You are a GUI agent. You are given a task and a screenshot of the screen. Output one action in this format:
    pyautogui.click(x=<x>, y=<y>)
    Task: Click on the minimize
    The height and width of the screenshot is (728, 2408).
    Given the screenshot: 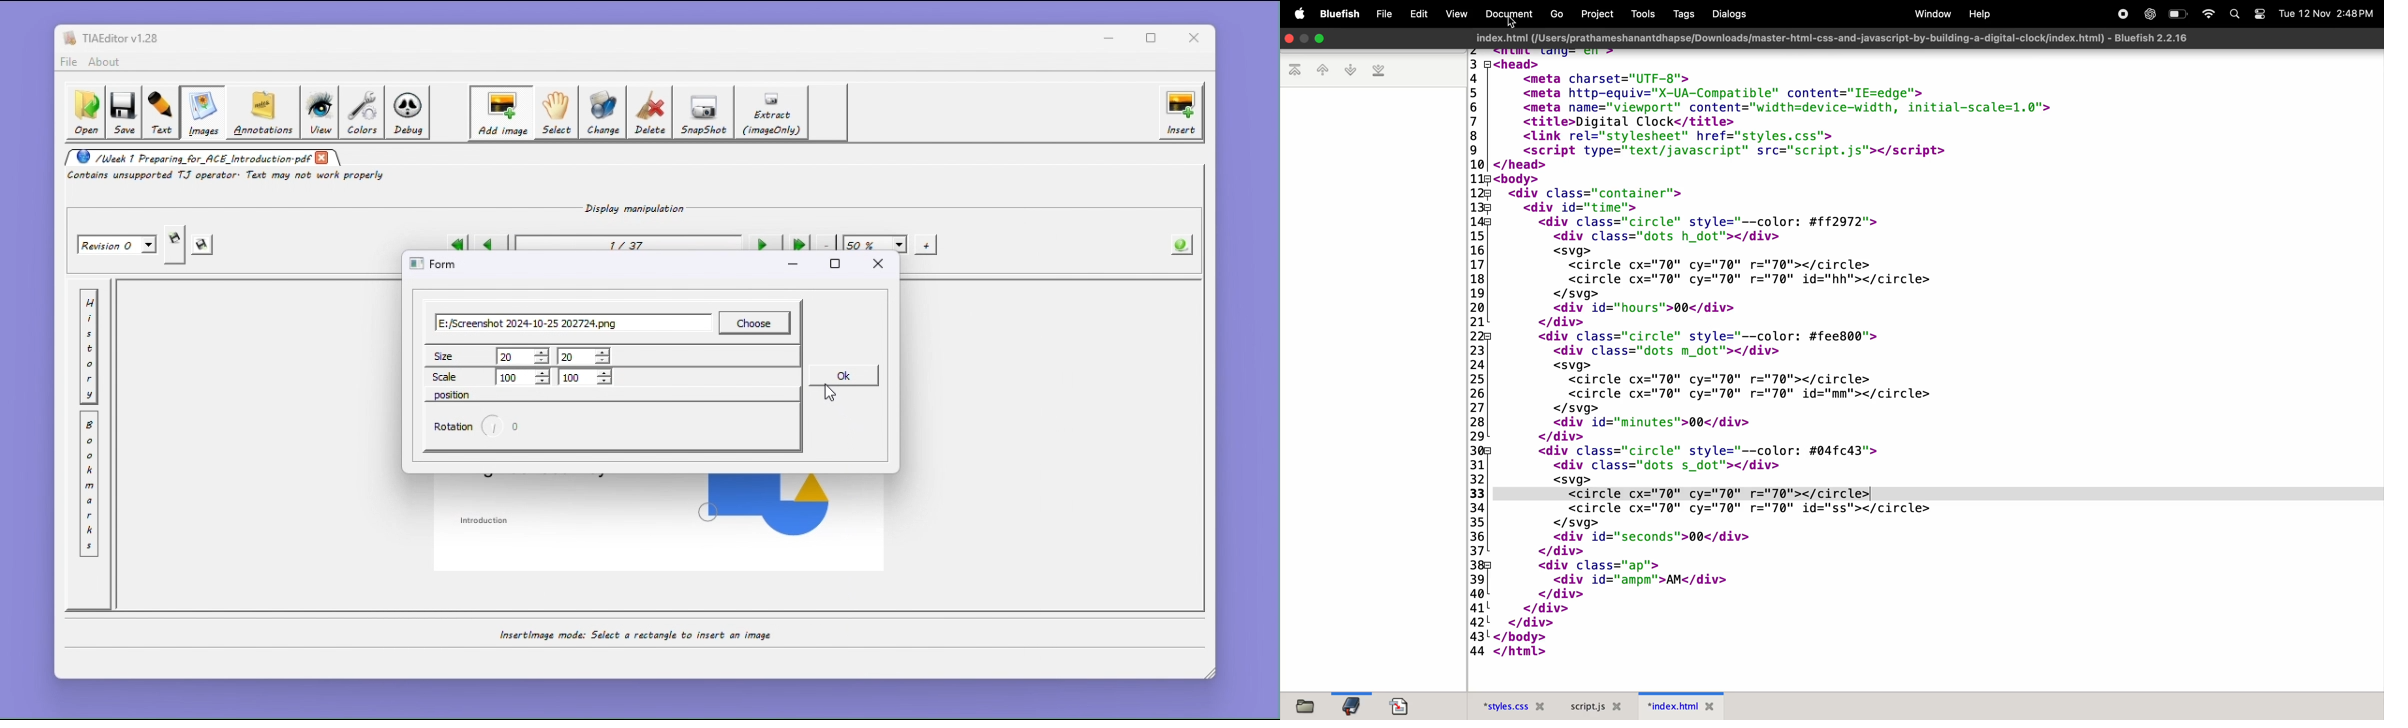 What is the action you would take?
    pyautogui.click(x=1320, y=38)
    